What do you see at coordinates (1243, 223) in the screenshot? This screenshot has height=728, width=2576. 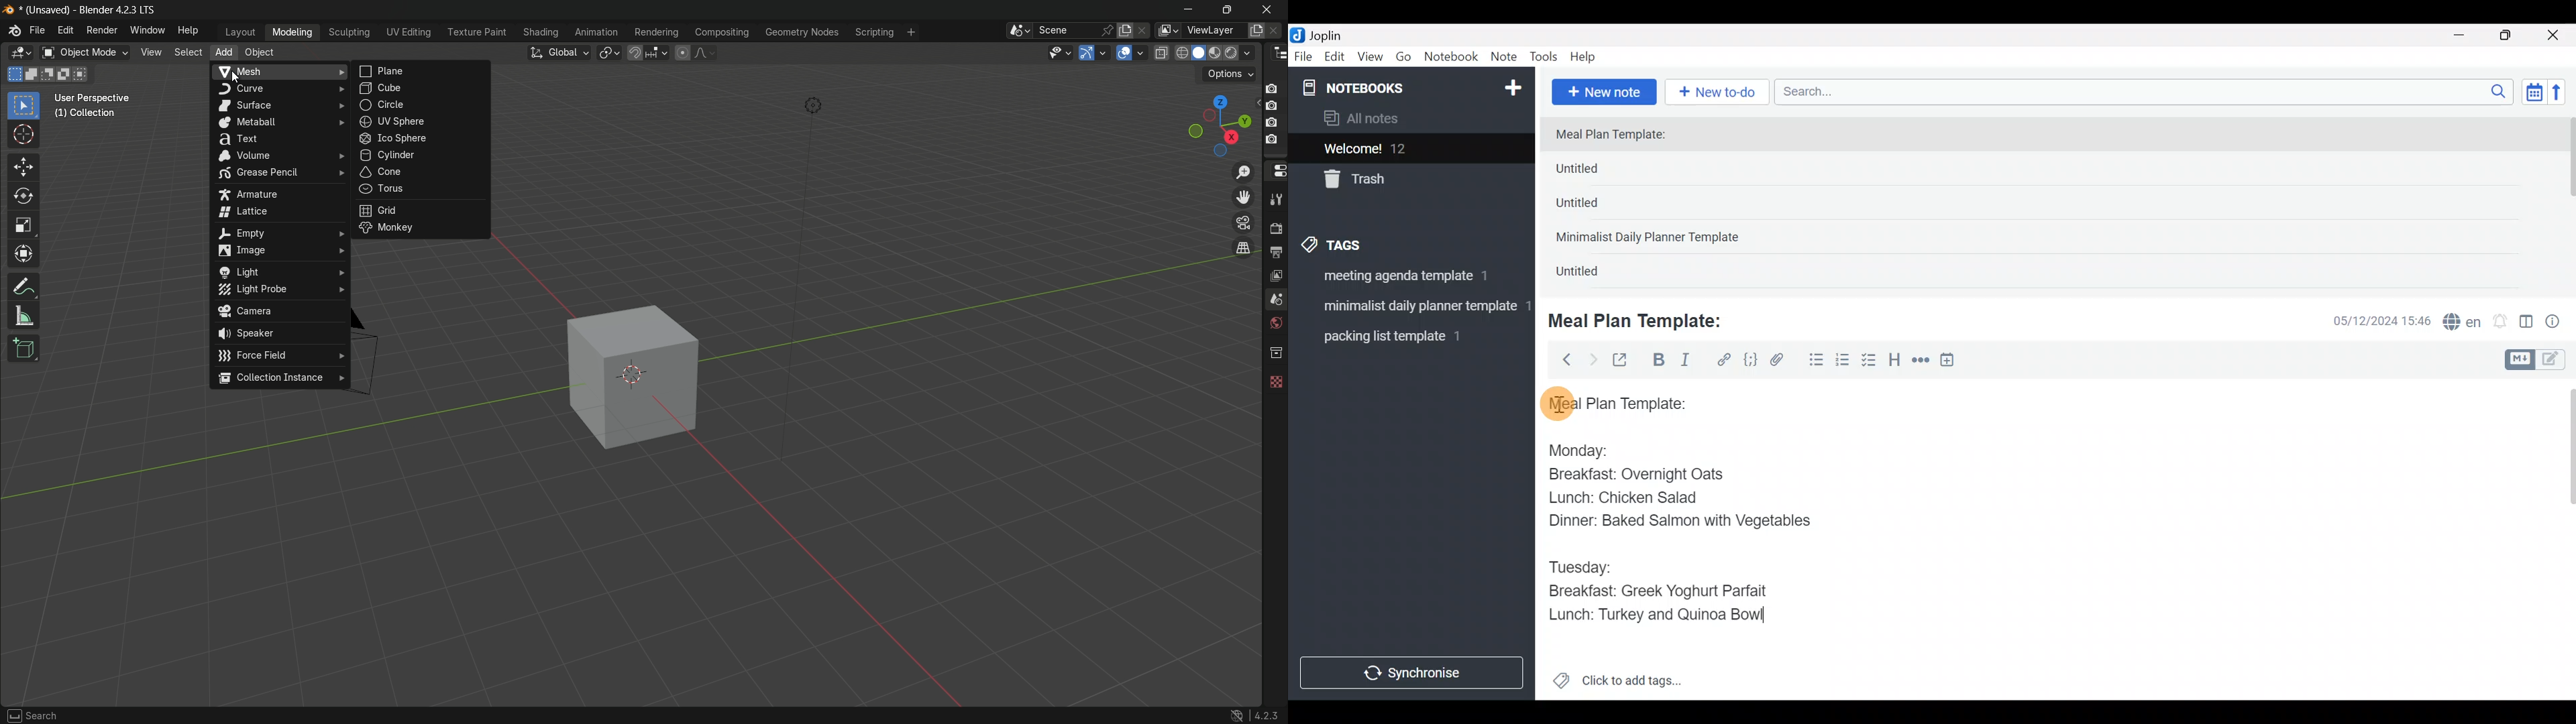 I see `toggle the camera view` at bounding box center [1243, 223].